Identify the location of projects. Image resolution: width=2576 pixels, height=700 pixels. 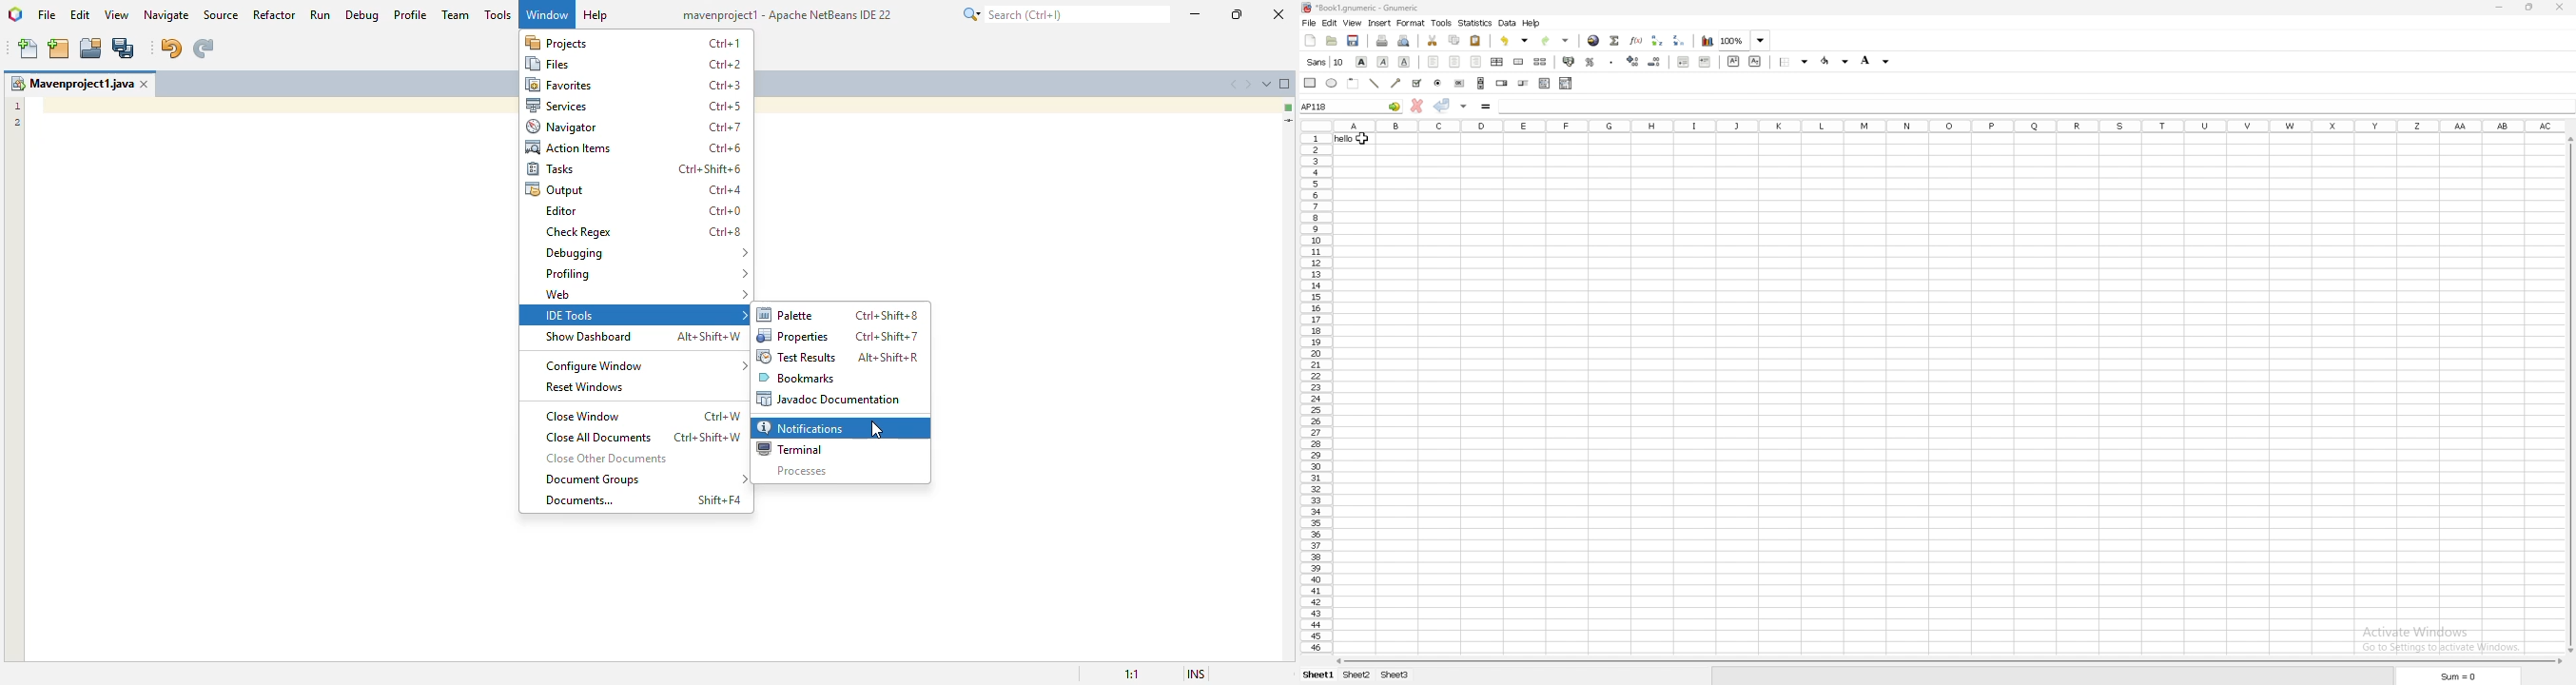
(557, 42).